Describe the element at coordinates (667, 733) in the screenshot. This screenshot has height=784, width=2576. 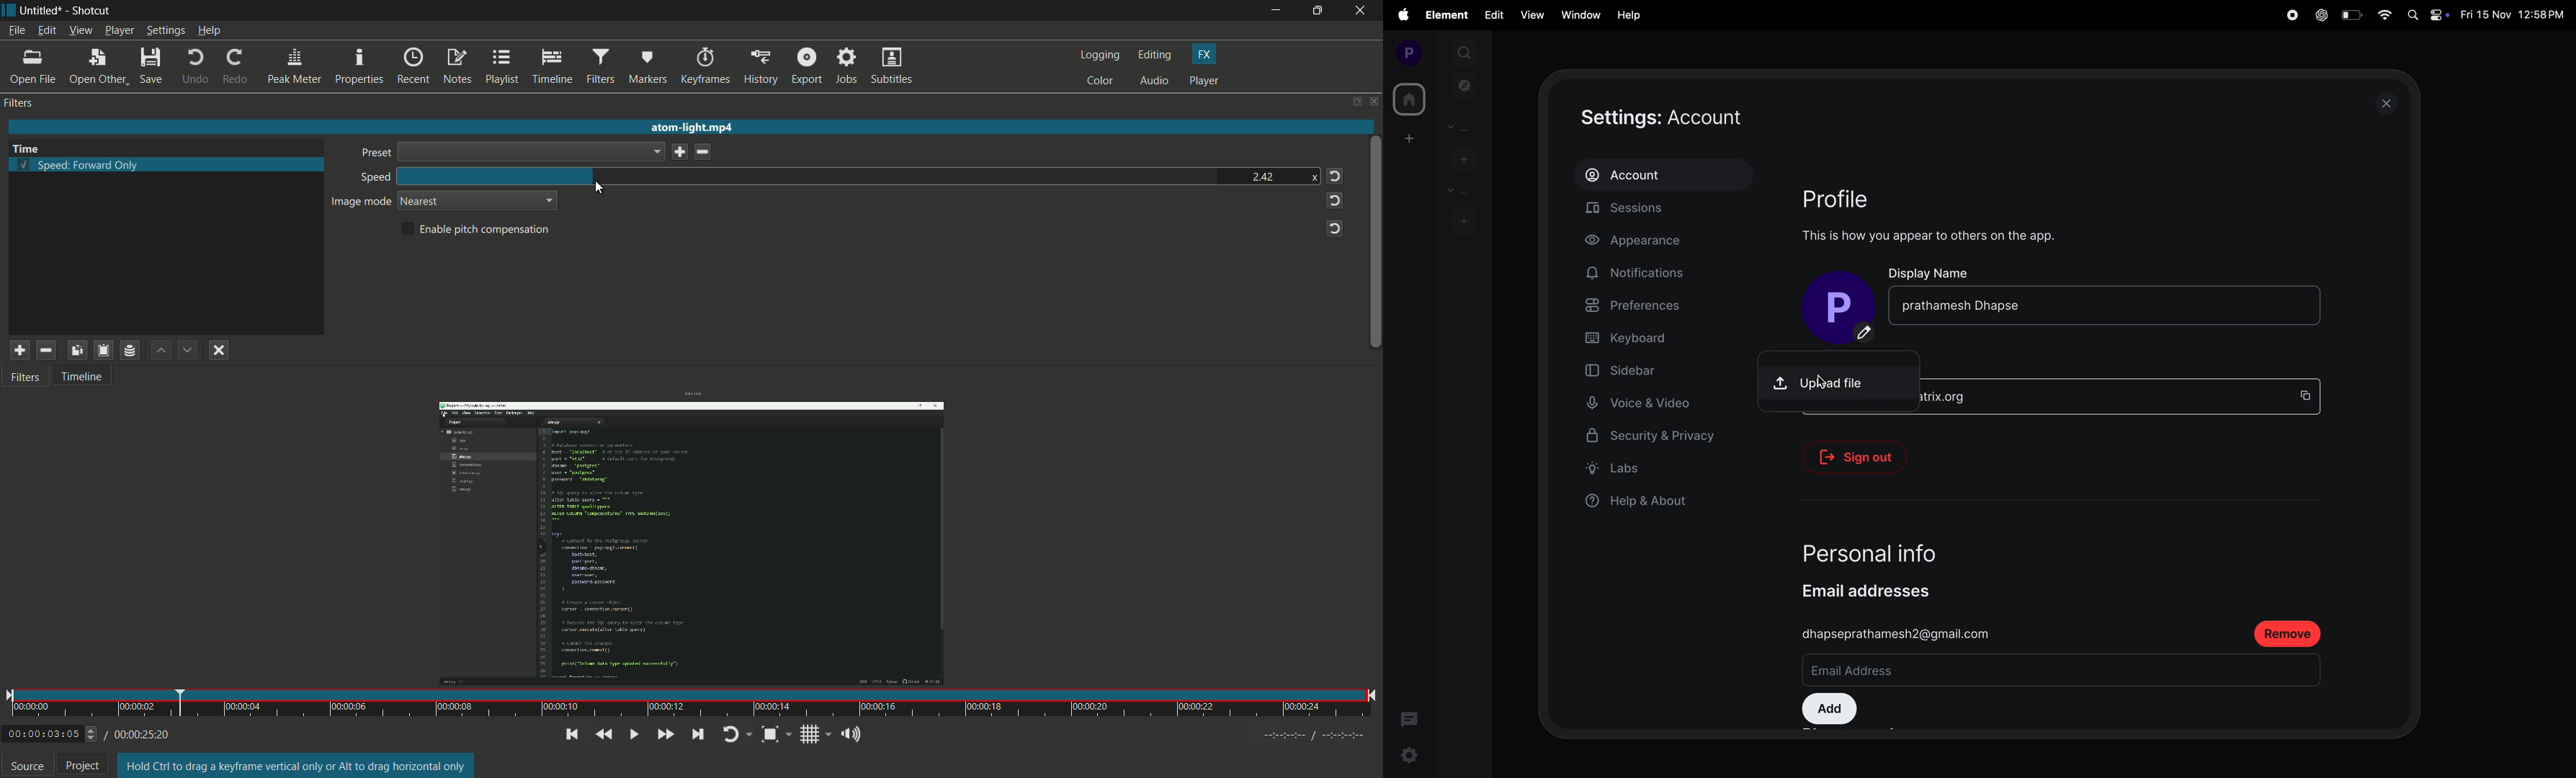
I see `play quickly forward` at that location.